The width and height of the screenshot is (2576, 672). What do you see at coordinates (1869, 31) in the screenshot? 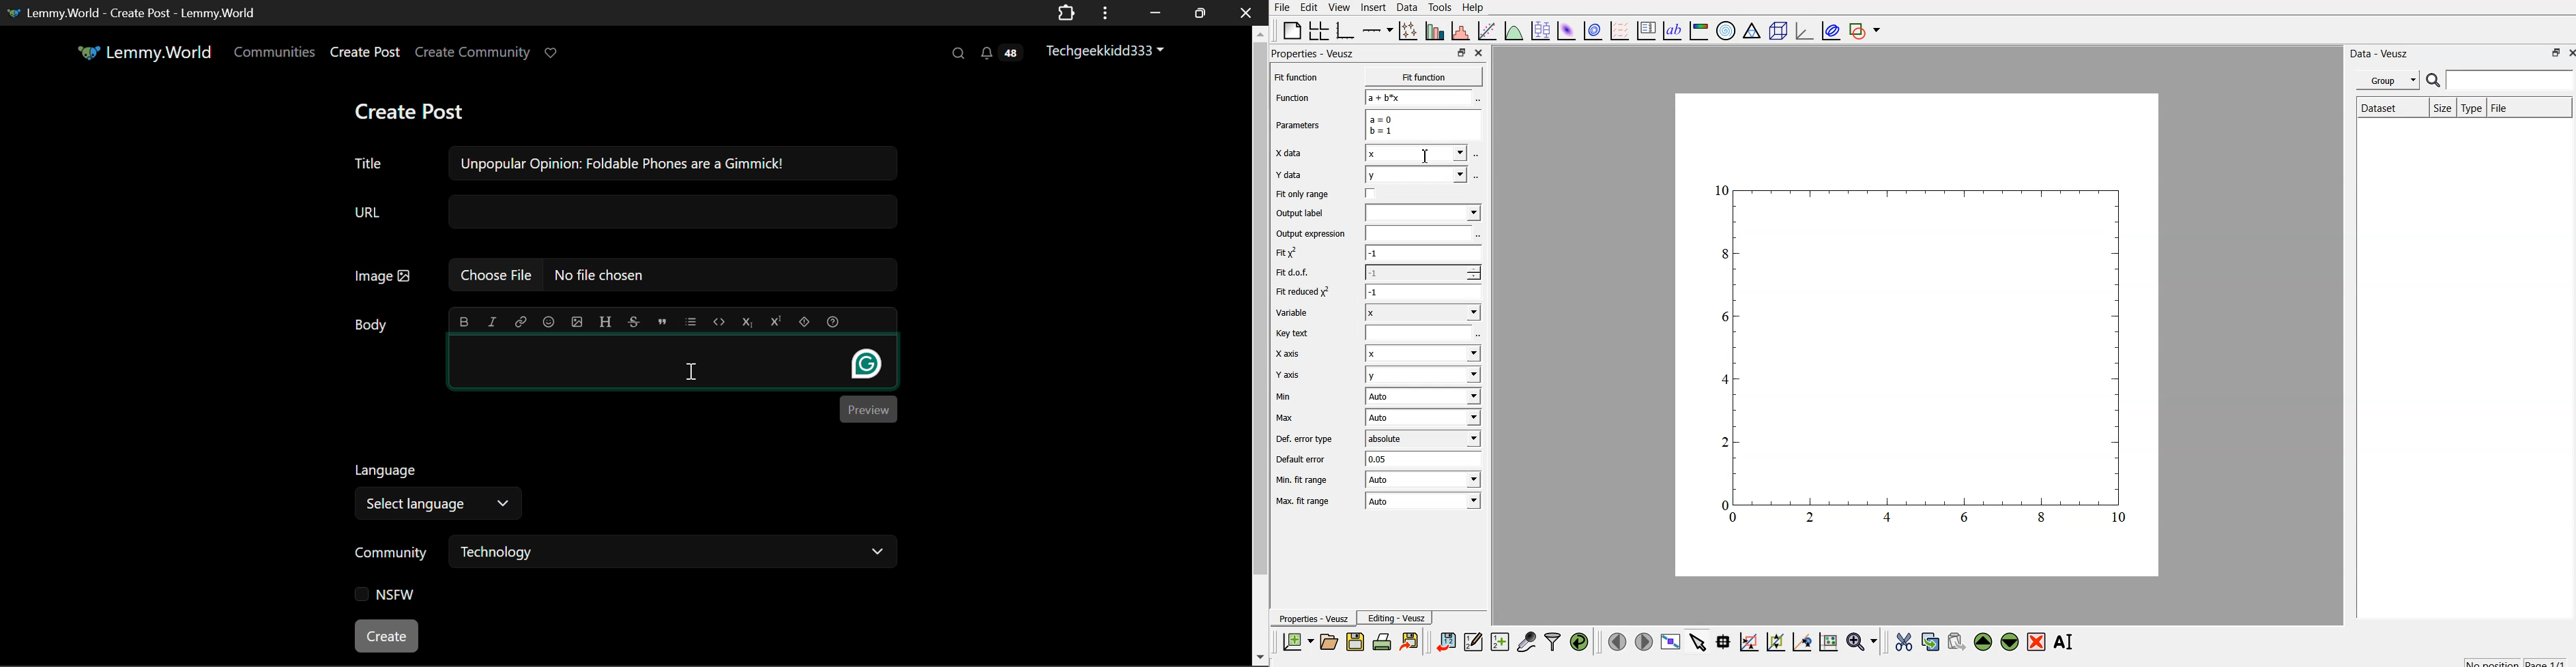
I see `add shape` at bounding box center [1869, 31].